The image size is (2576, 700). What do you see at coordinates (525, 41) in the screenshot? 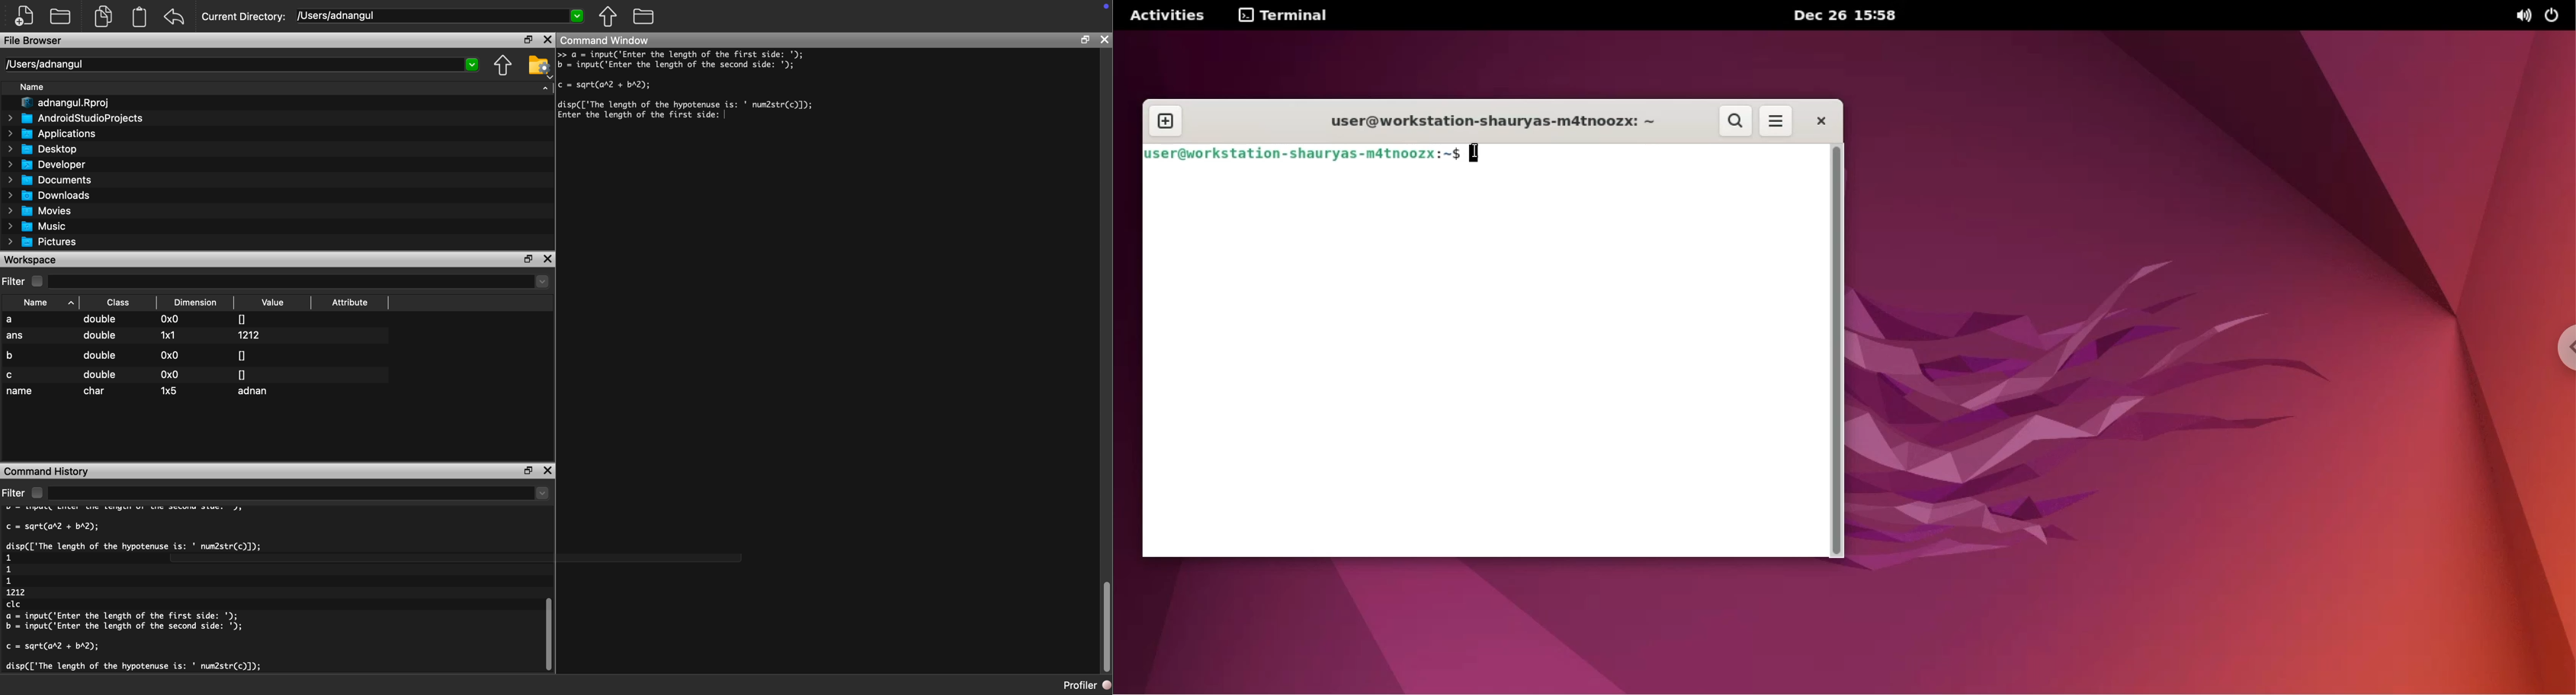
I see `restore down` at bounding box center [525, 41].